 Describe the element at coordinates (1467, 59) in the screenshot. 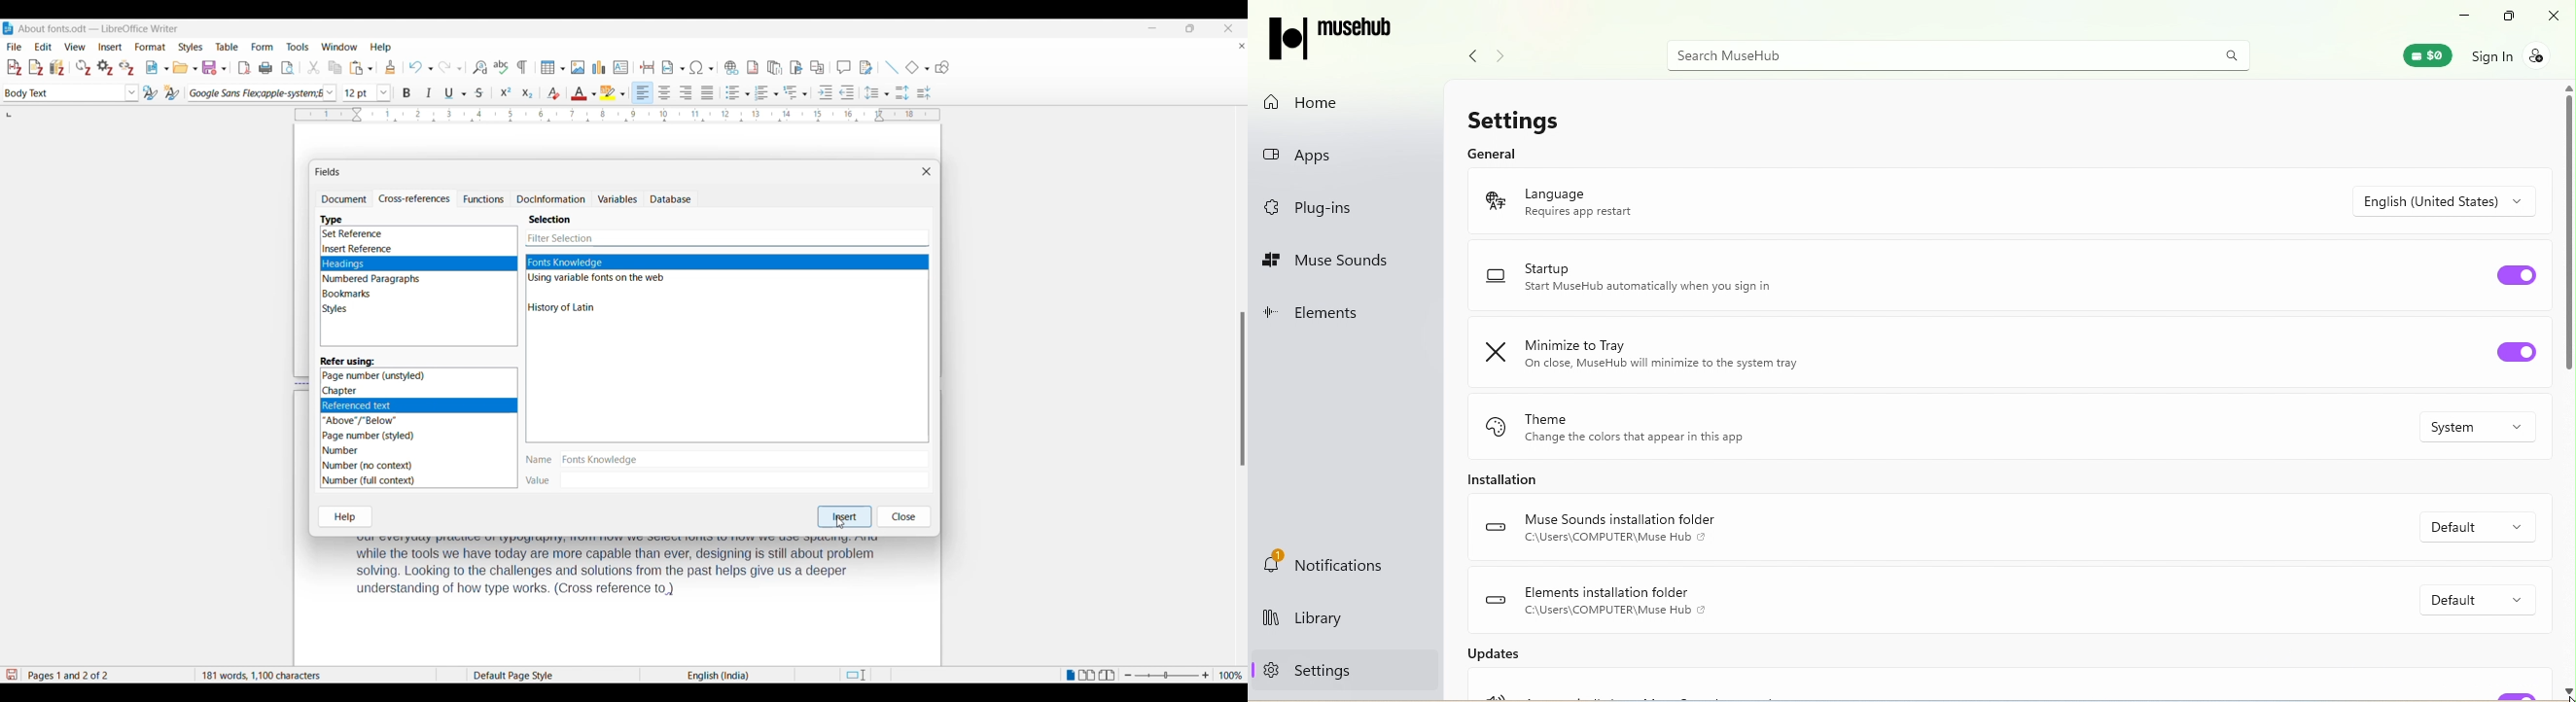

I see `Navigate back` at that location.